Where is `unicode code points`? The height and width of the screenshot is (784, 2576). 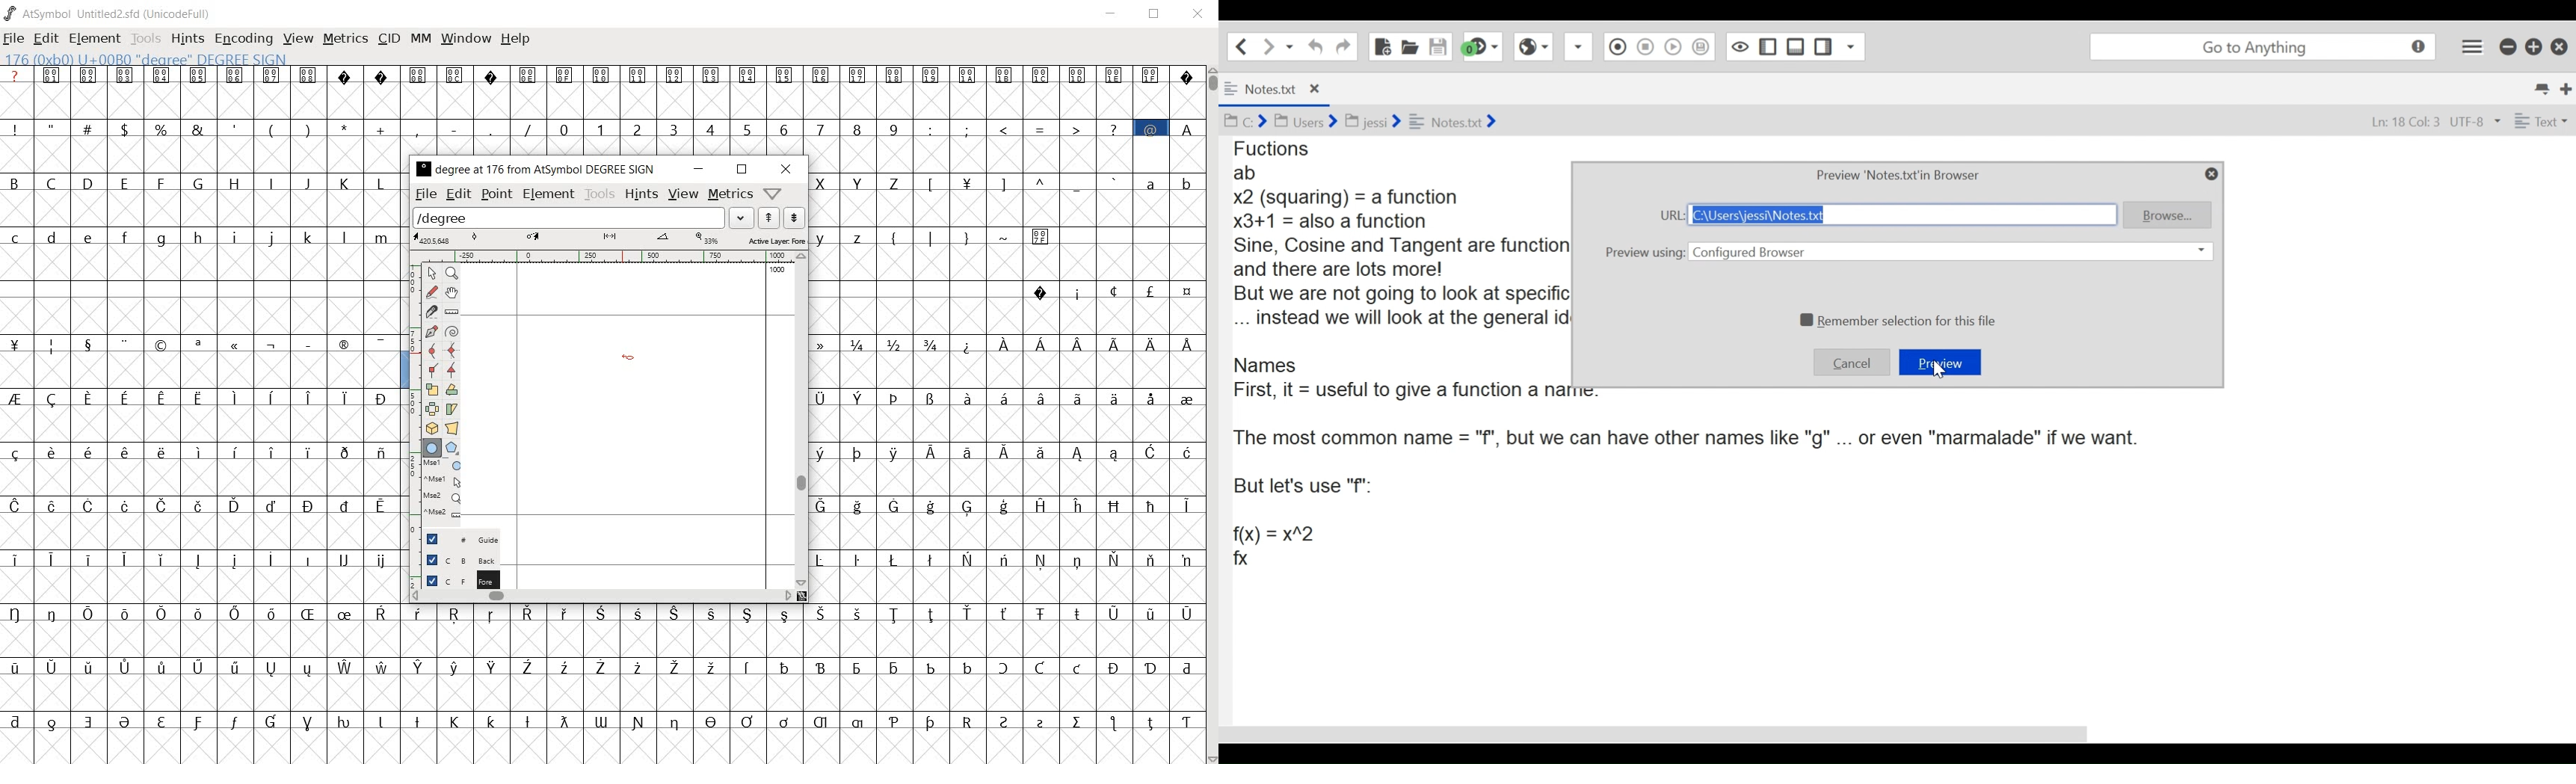
unicode code points is located at coordinates (843, 75).